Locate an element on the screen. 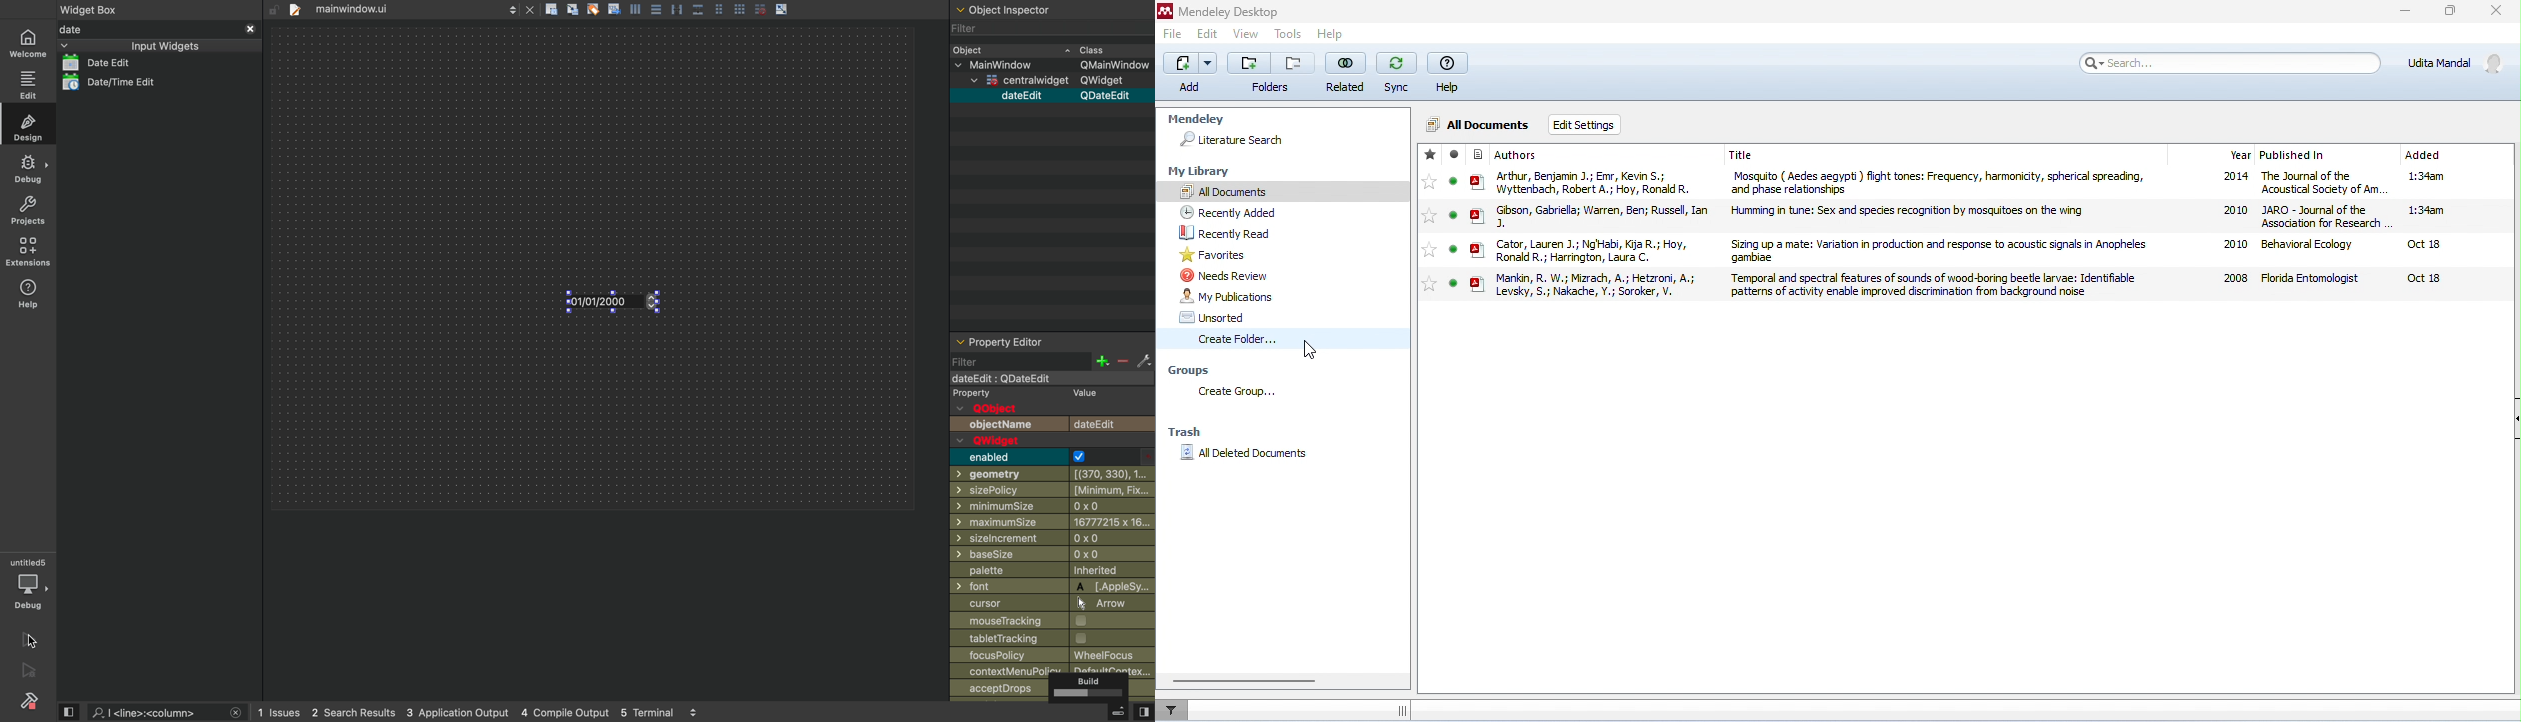 This screenshot has width=2548, height=728. Mendeley is located at coordinates (1195, 120).